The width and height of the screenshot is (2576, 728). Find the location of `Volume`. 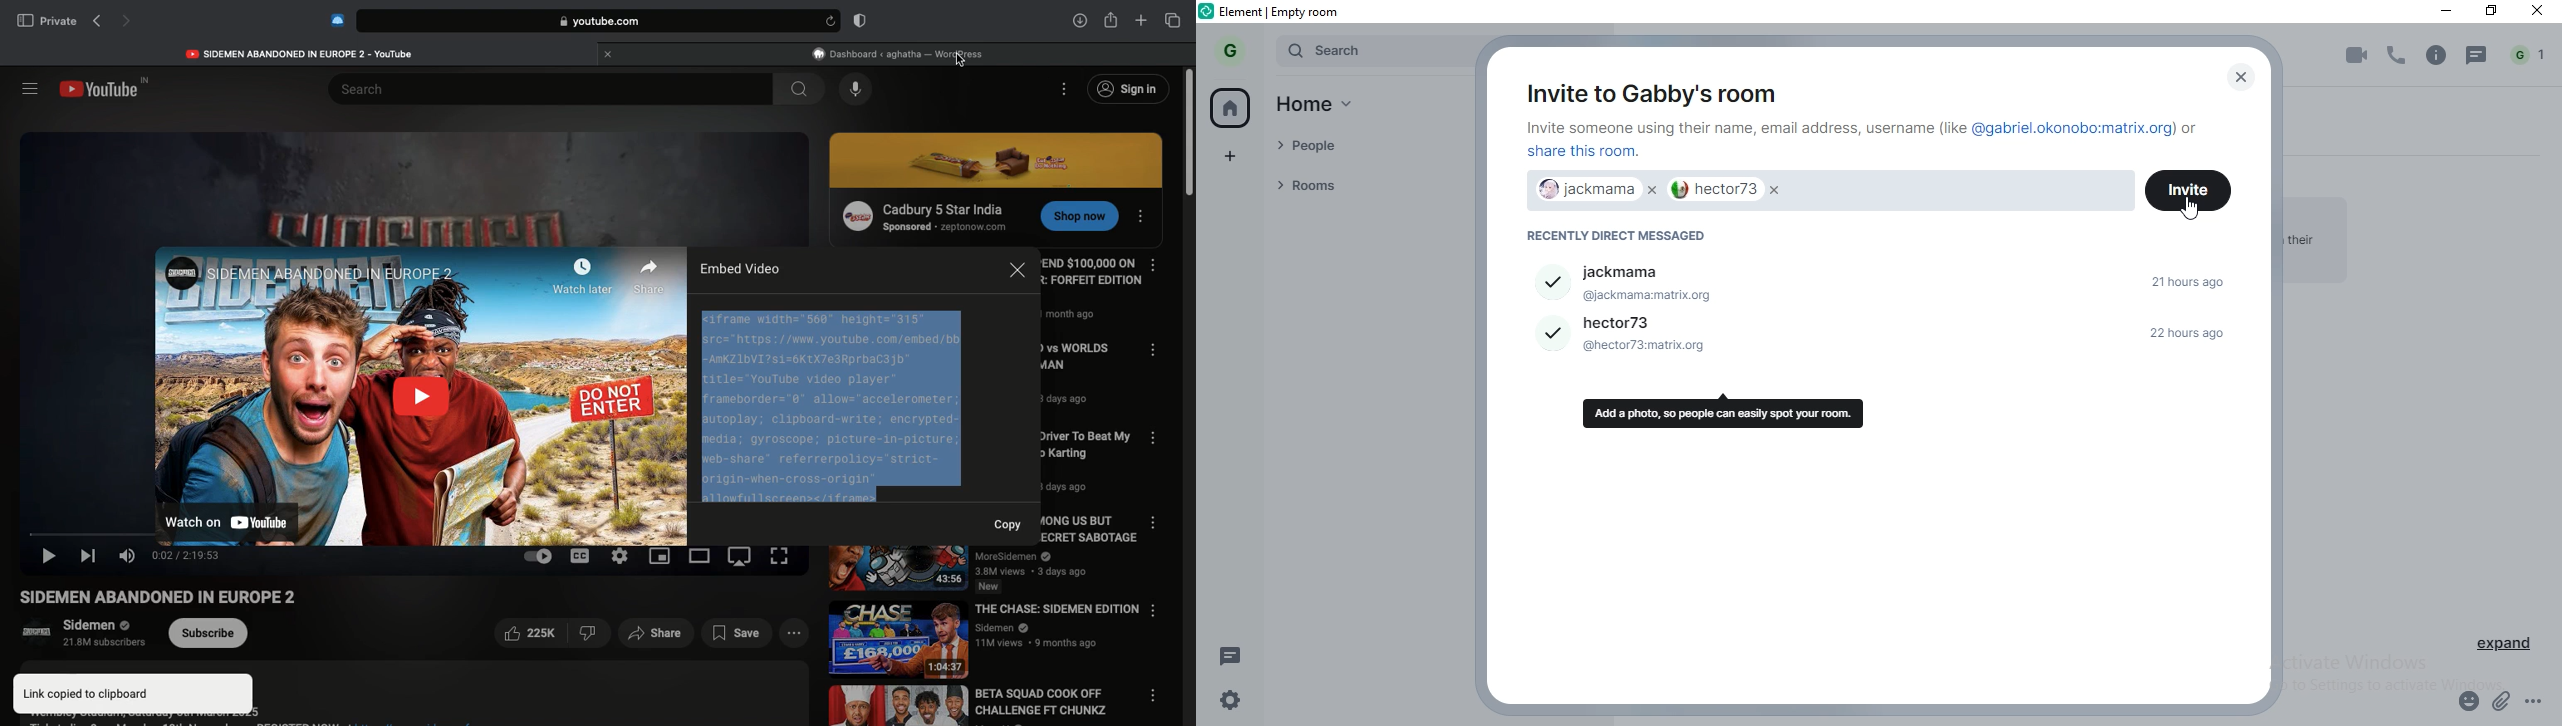

Volume is located at coordinates (126, 556).